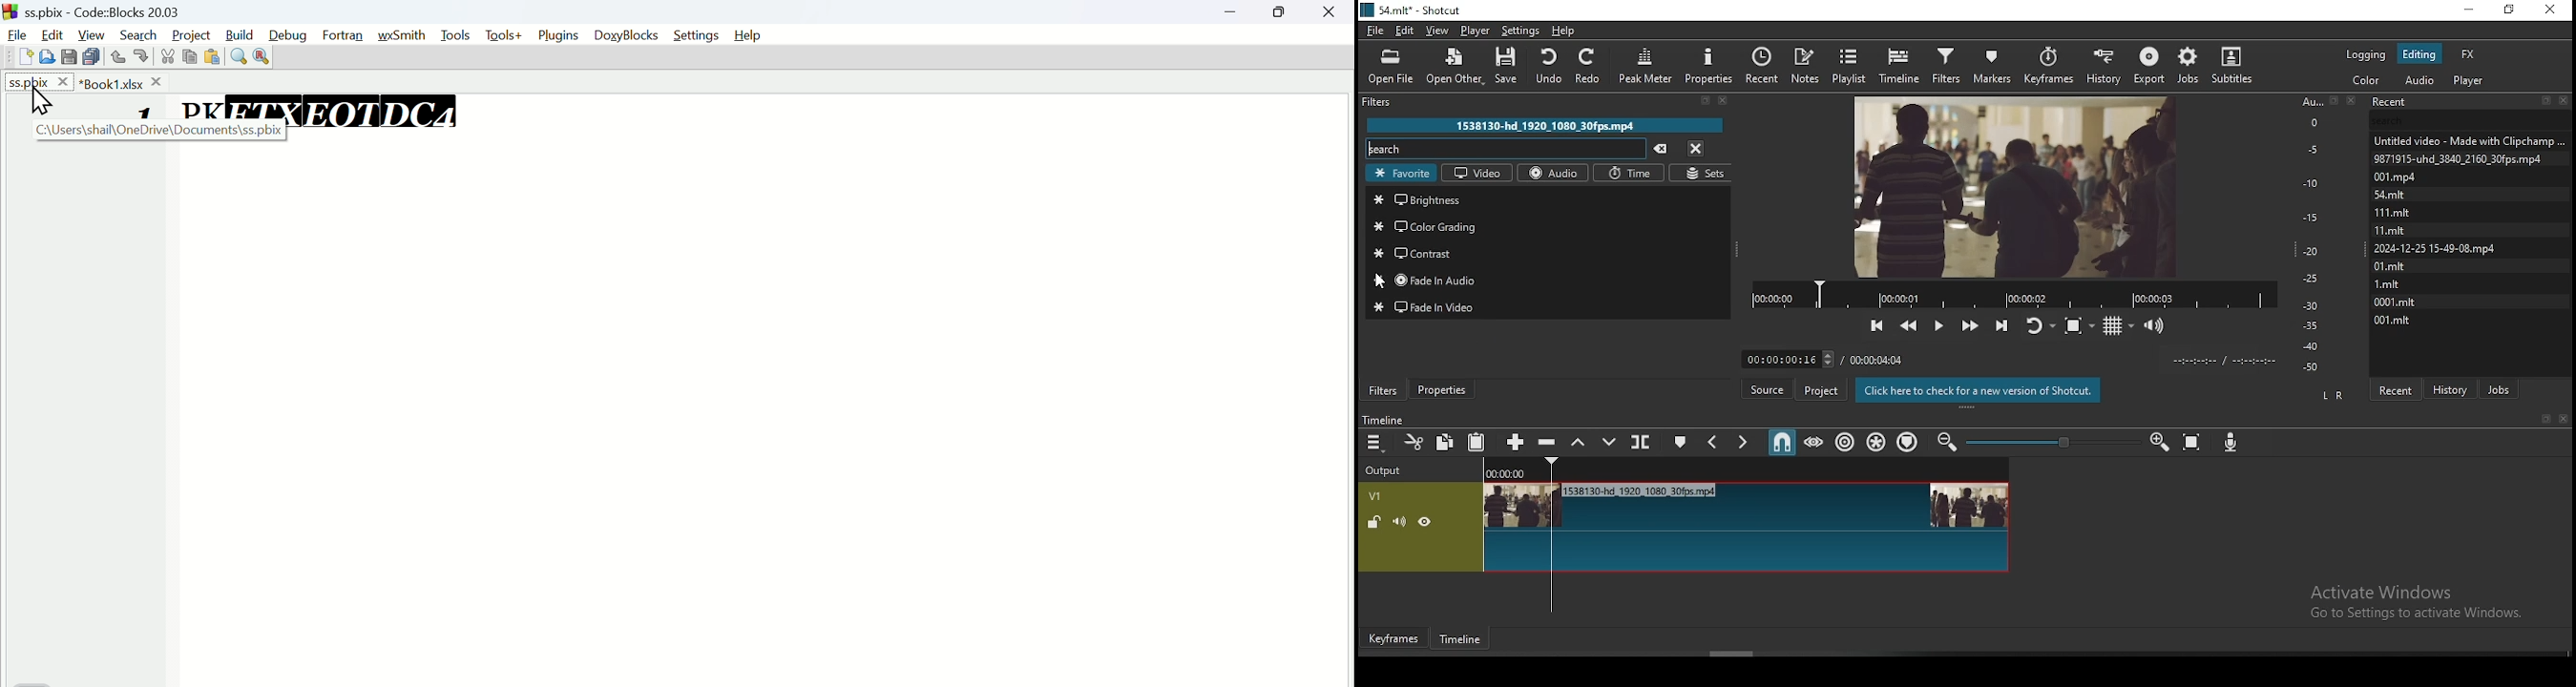 This screenshot has width=2576, height=700. What do you see at coordinates (458, 35) in the screenshot?
I see `` at bounding box center [458, 35].